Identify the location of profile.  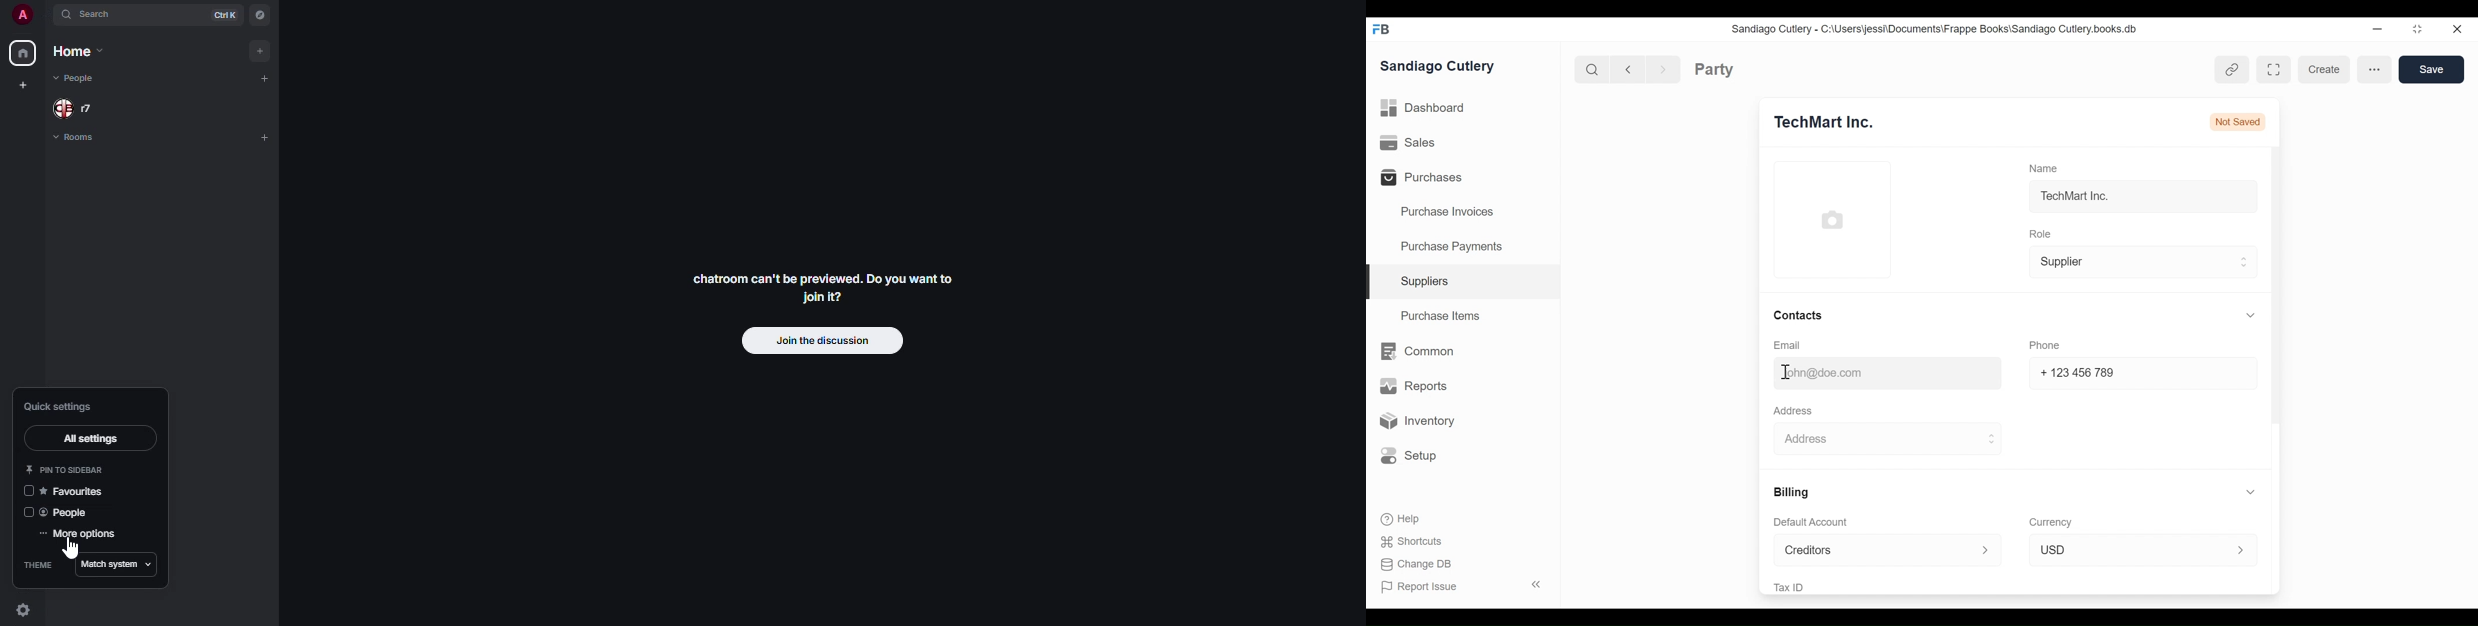
(21, 13).